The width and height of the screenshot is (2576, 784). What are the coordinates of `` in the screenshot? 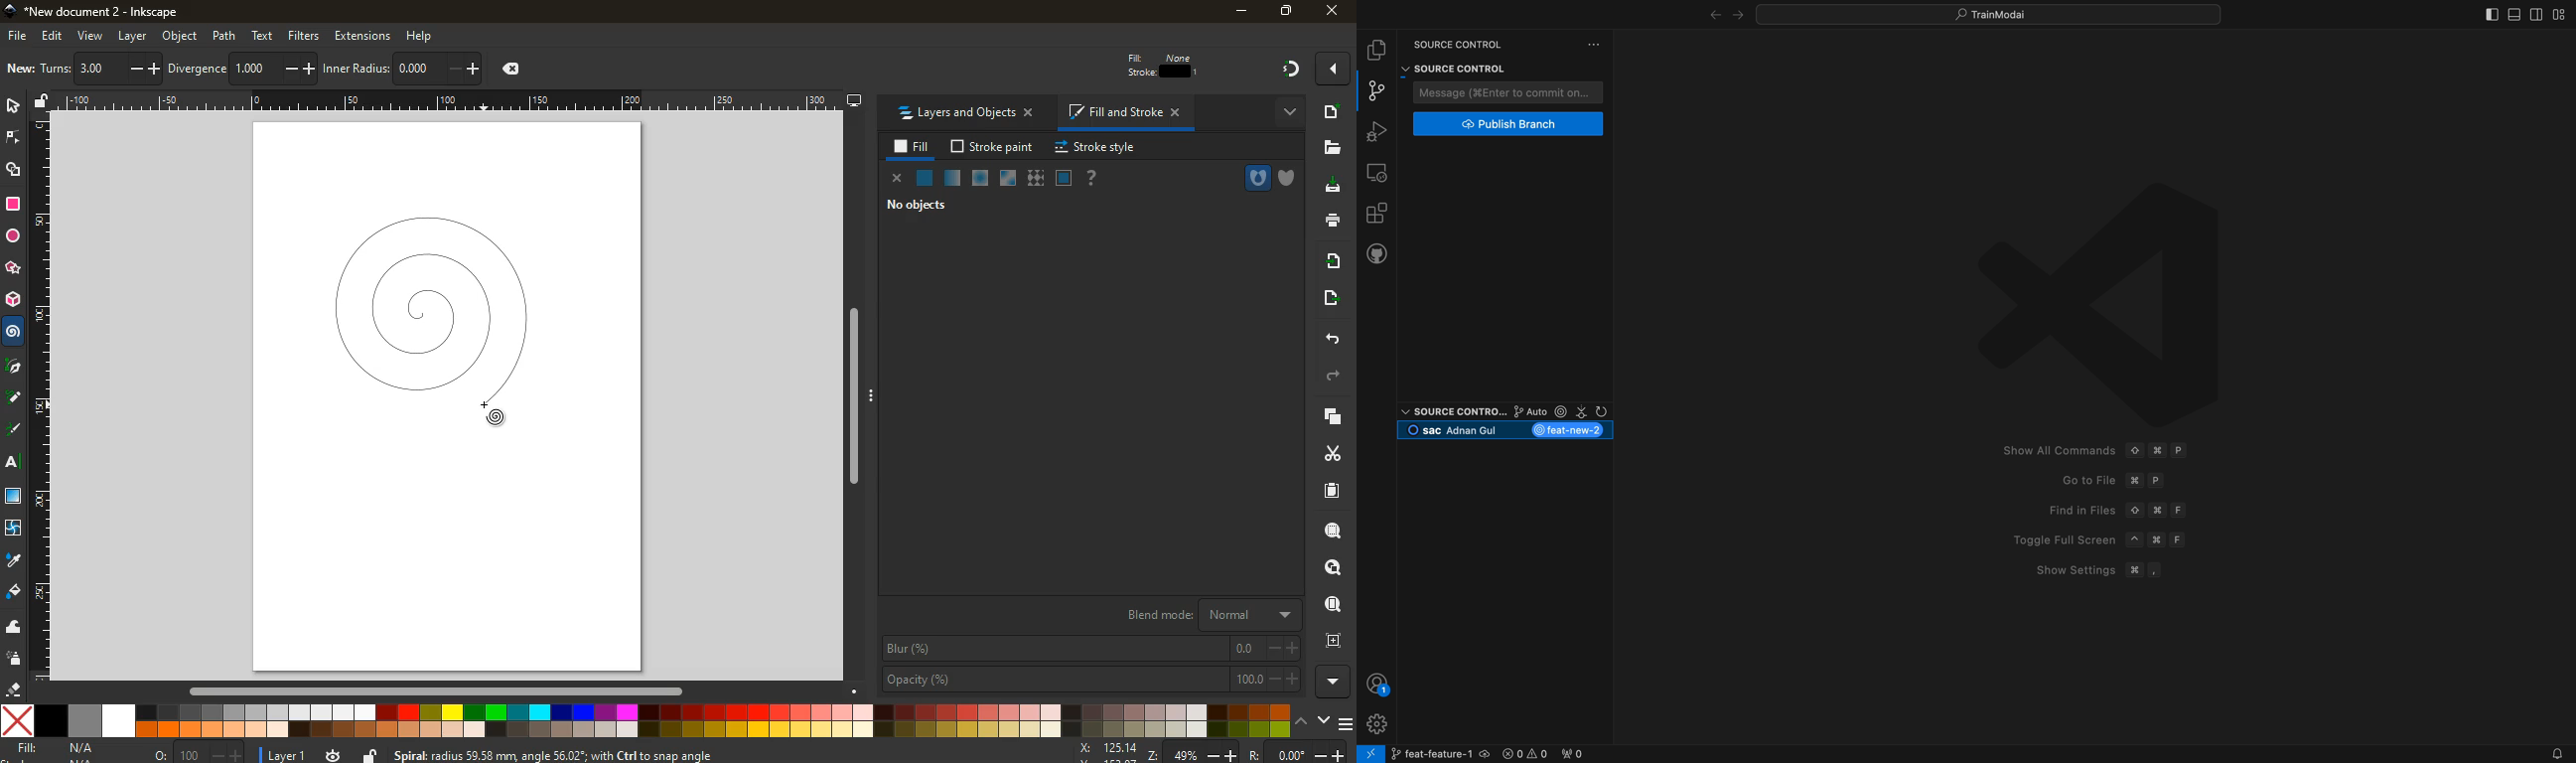 It's located at (860, 400).